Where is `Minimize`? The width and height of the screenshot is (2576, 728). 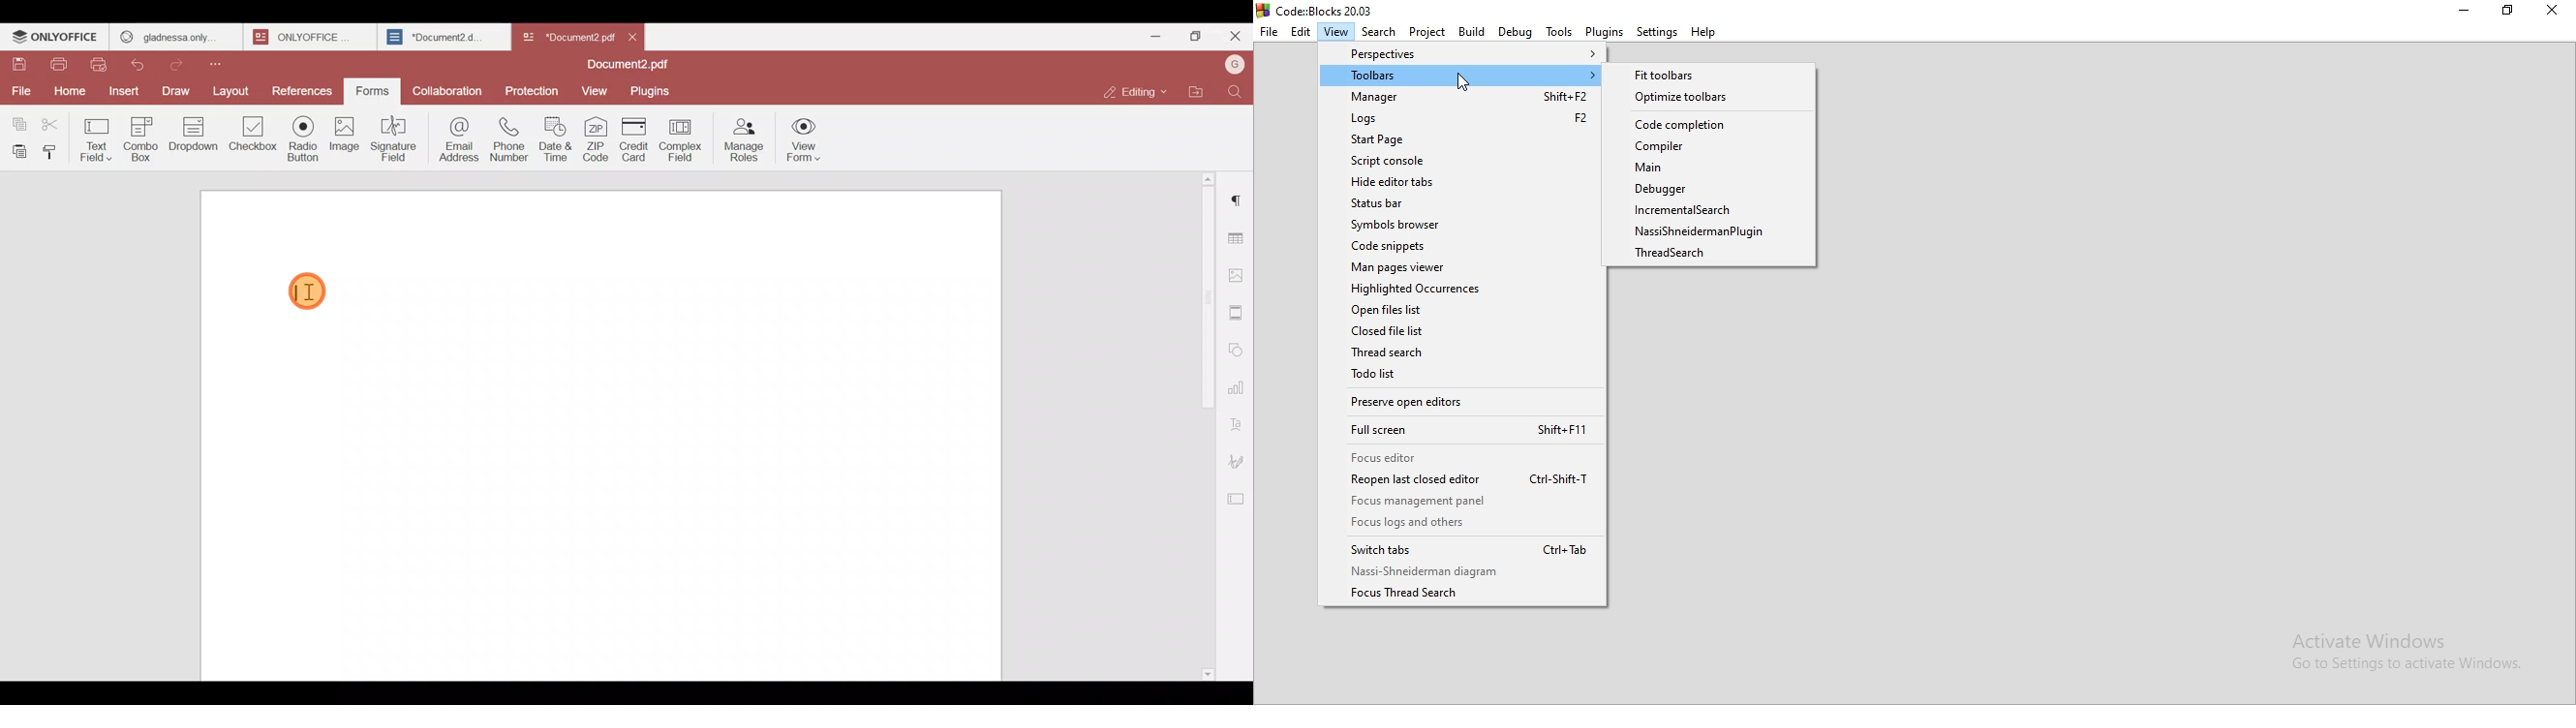 Minimize is located at coordinates (1160, 37).